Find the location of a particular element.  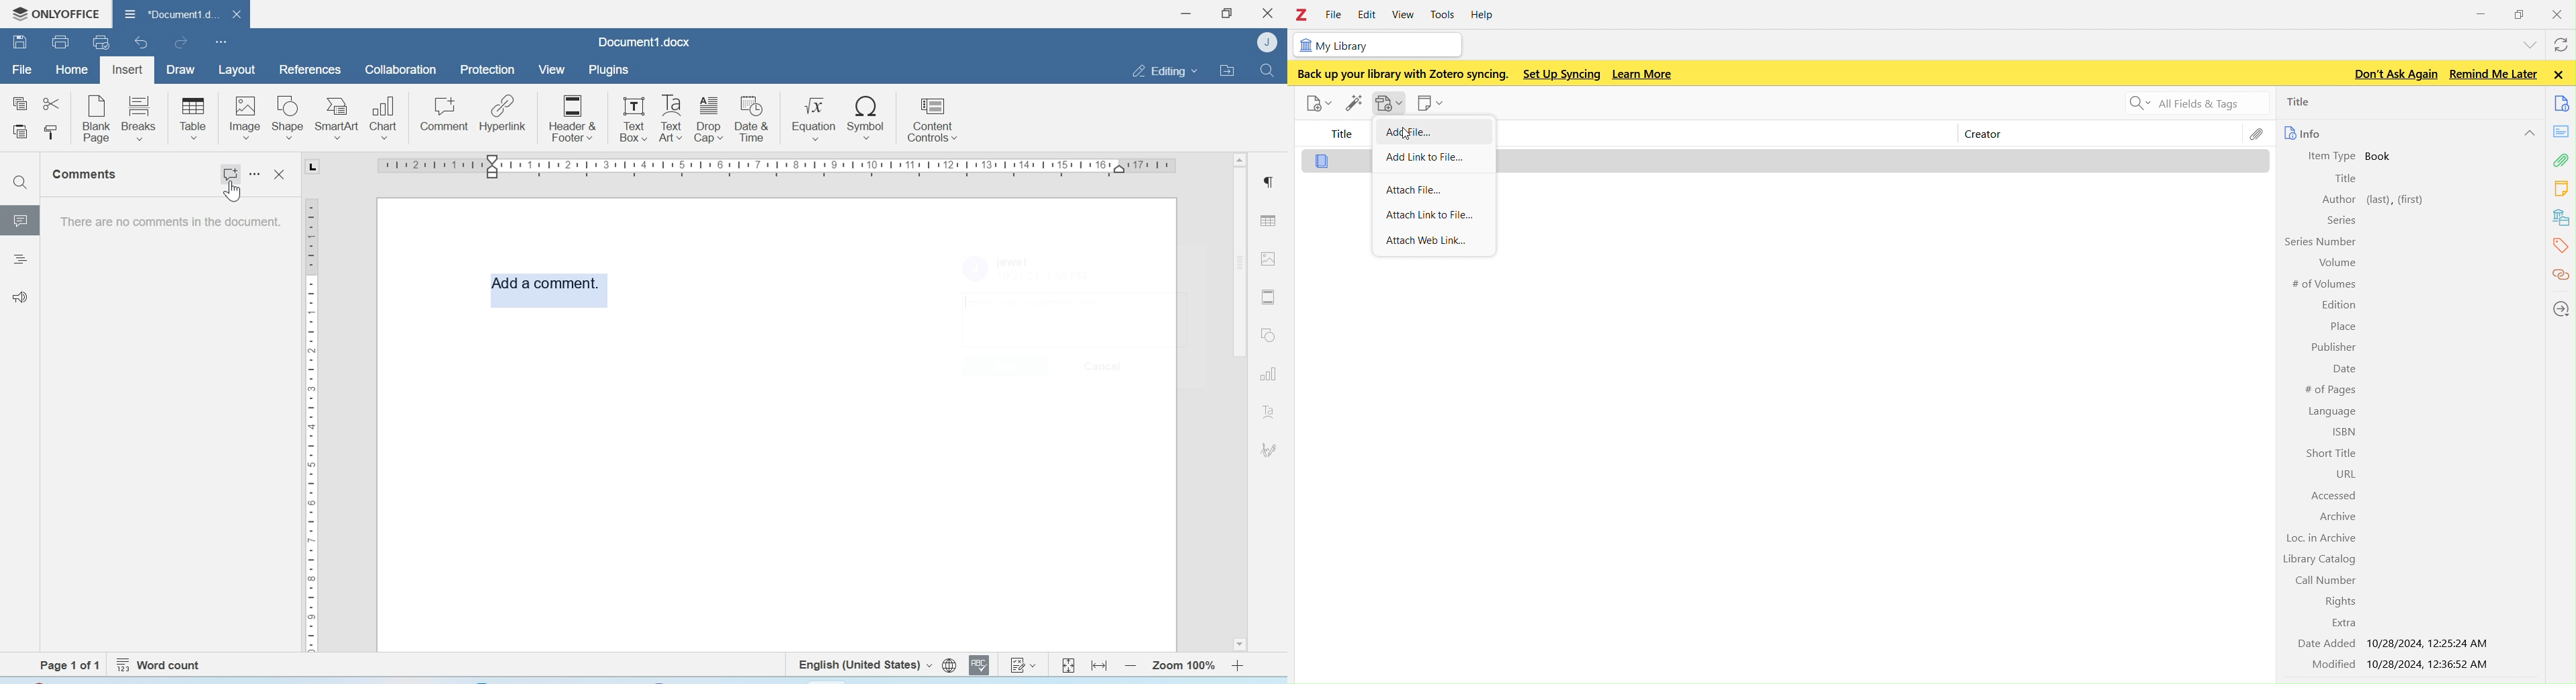

Redo is located at coordinates (180, 42).